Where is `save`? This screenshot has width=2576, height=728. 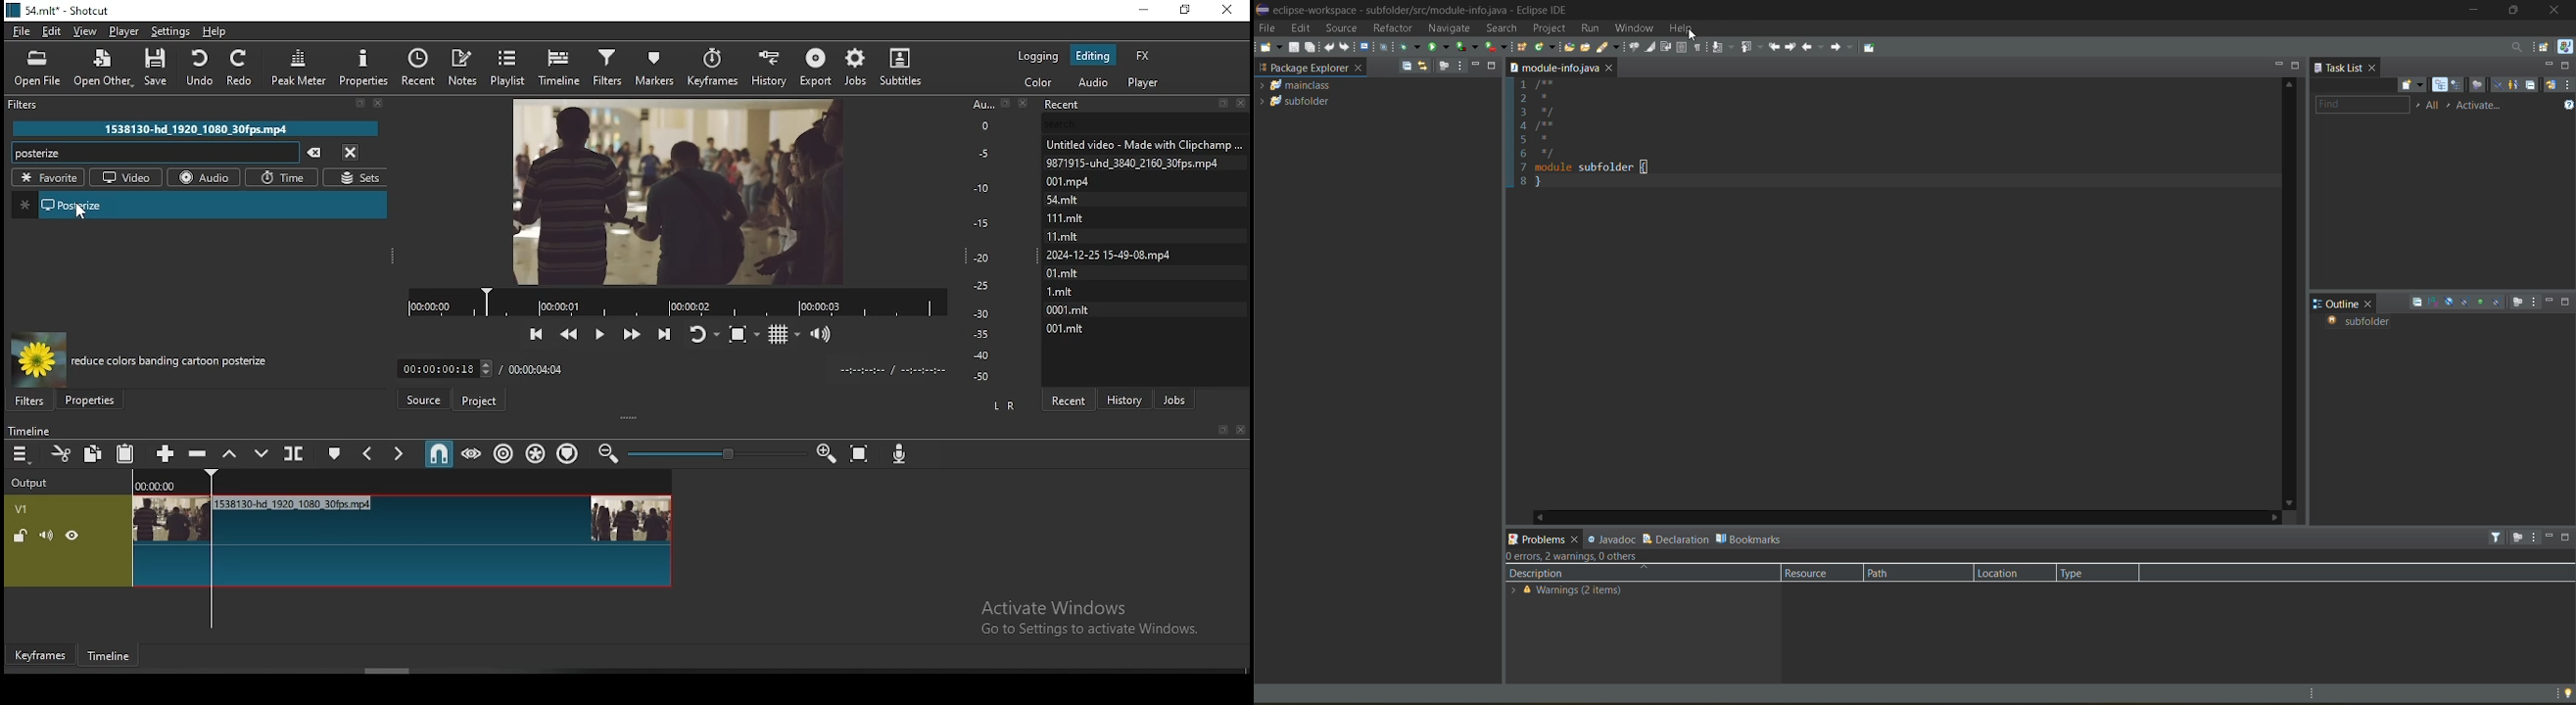 save is located at coordinates (1295, 47).